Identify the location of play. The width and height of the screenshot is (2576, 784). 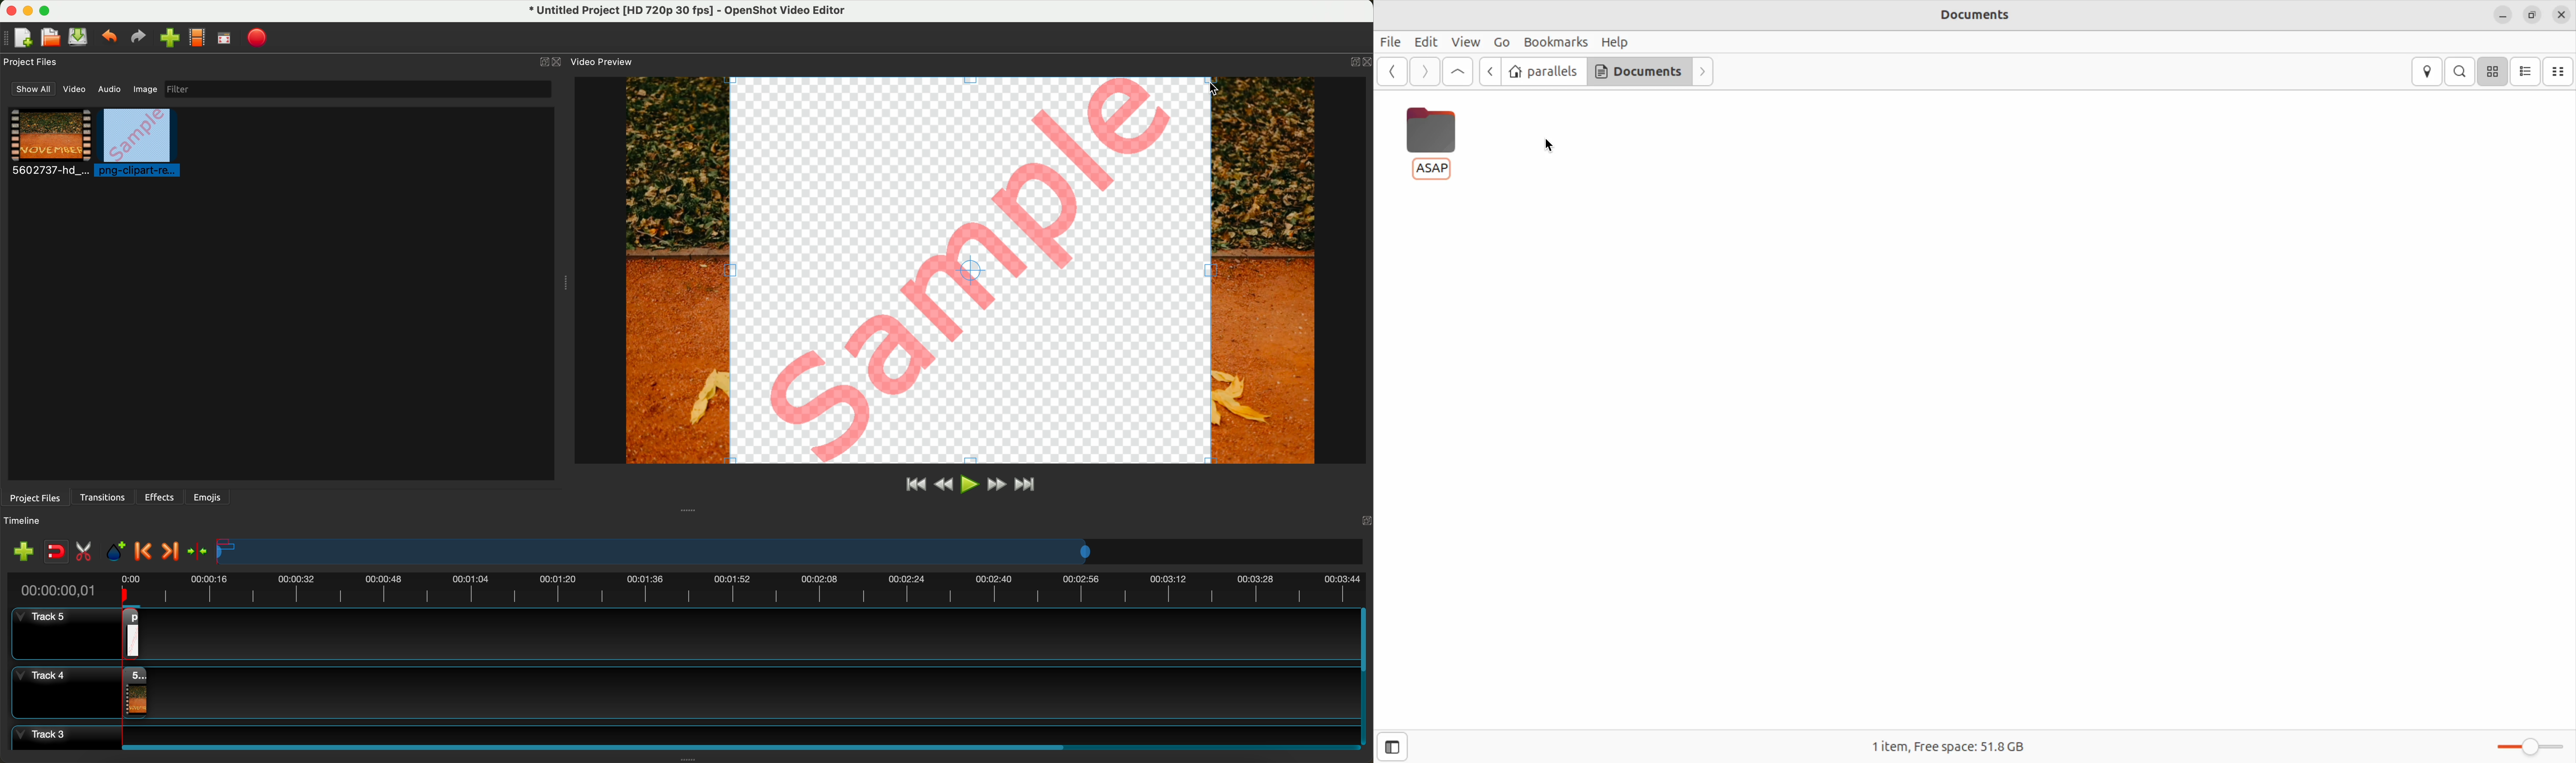
(970, 483).